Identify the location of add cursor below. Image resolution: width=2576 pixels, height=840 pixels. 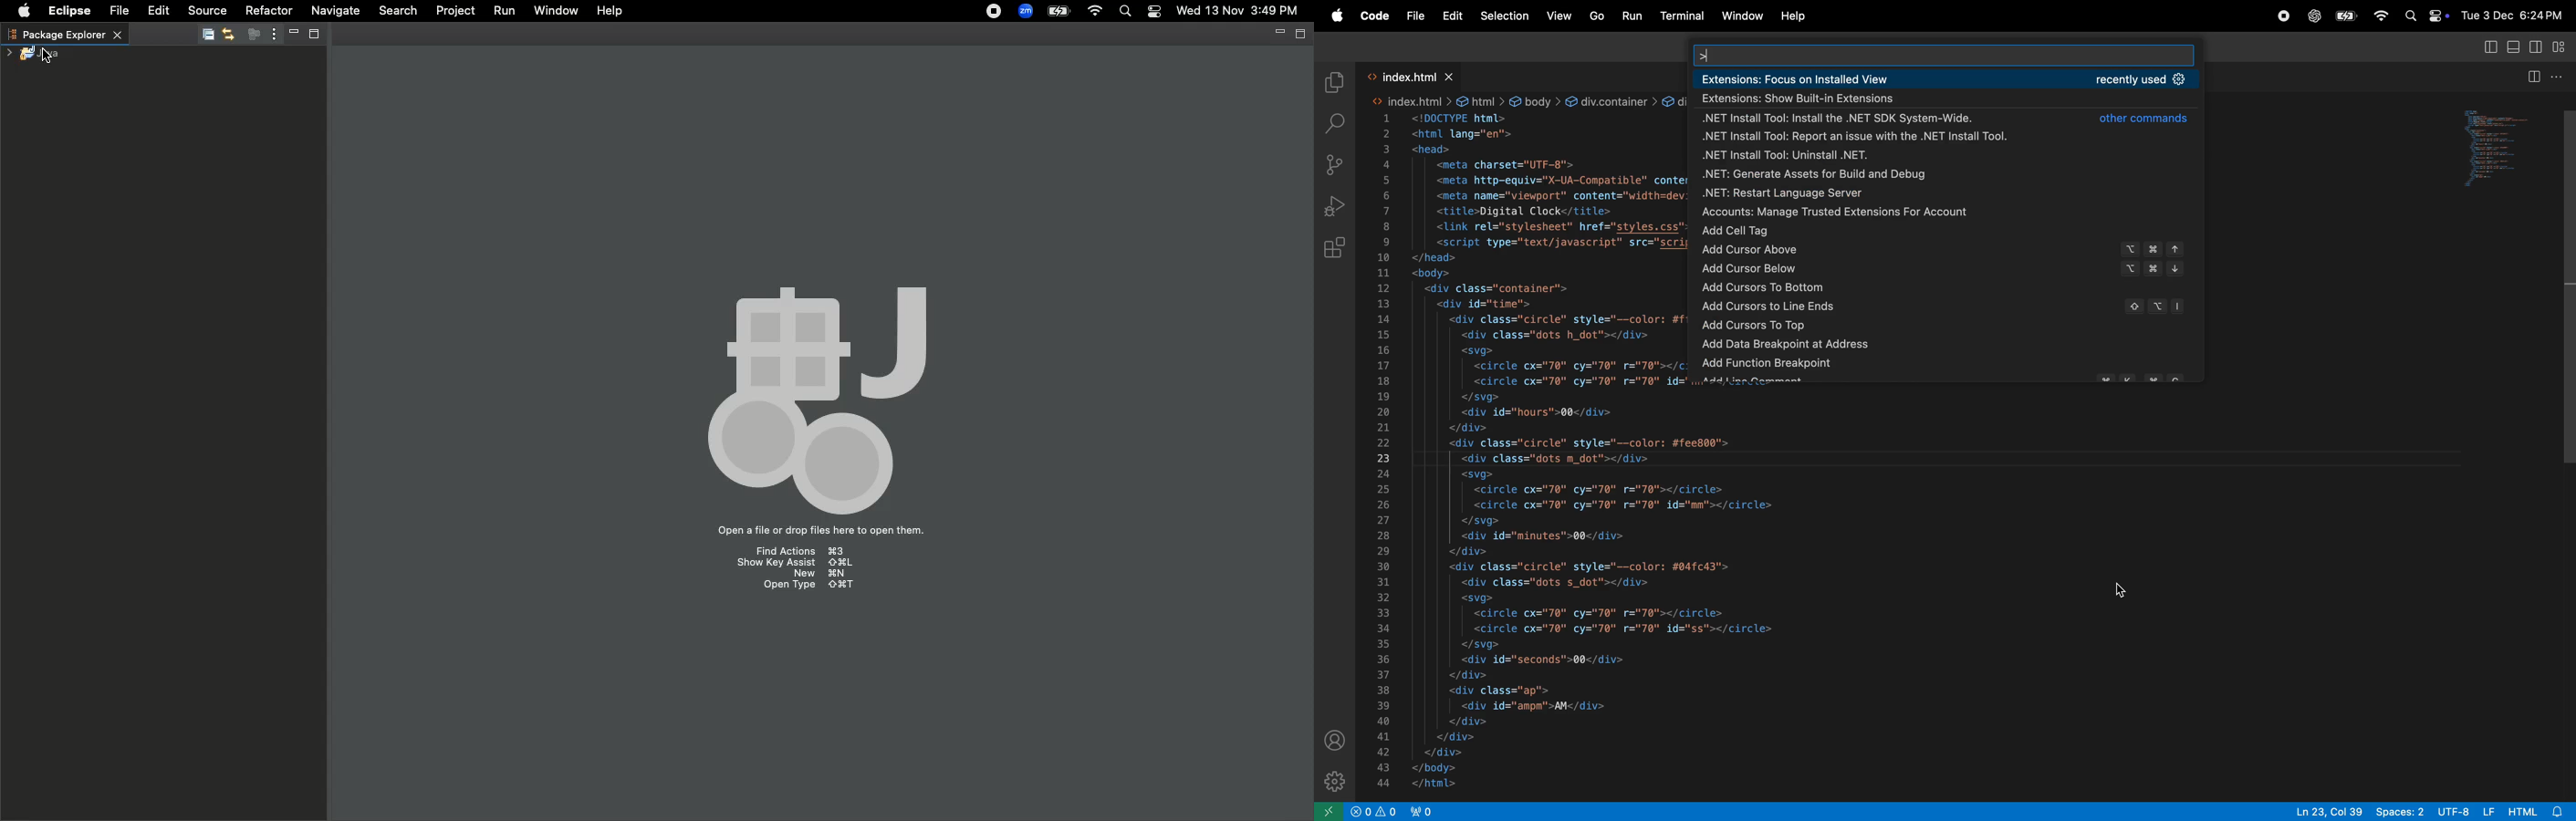
(1949, 270).